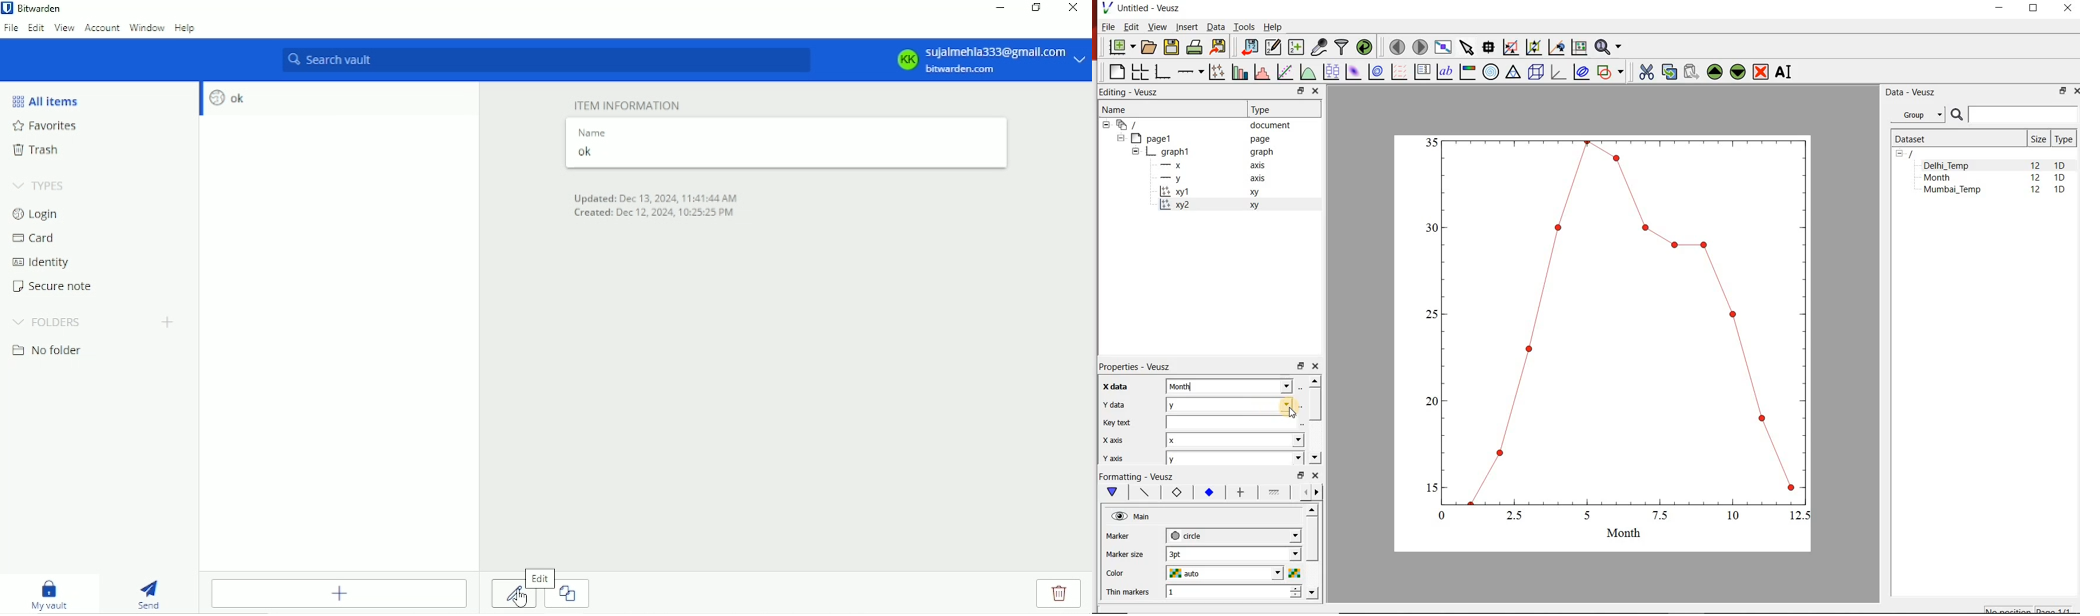  I want to click on All items, so click(44, 101).